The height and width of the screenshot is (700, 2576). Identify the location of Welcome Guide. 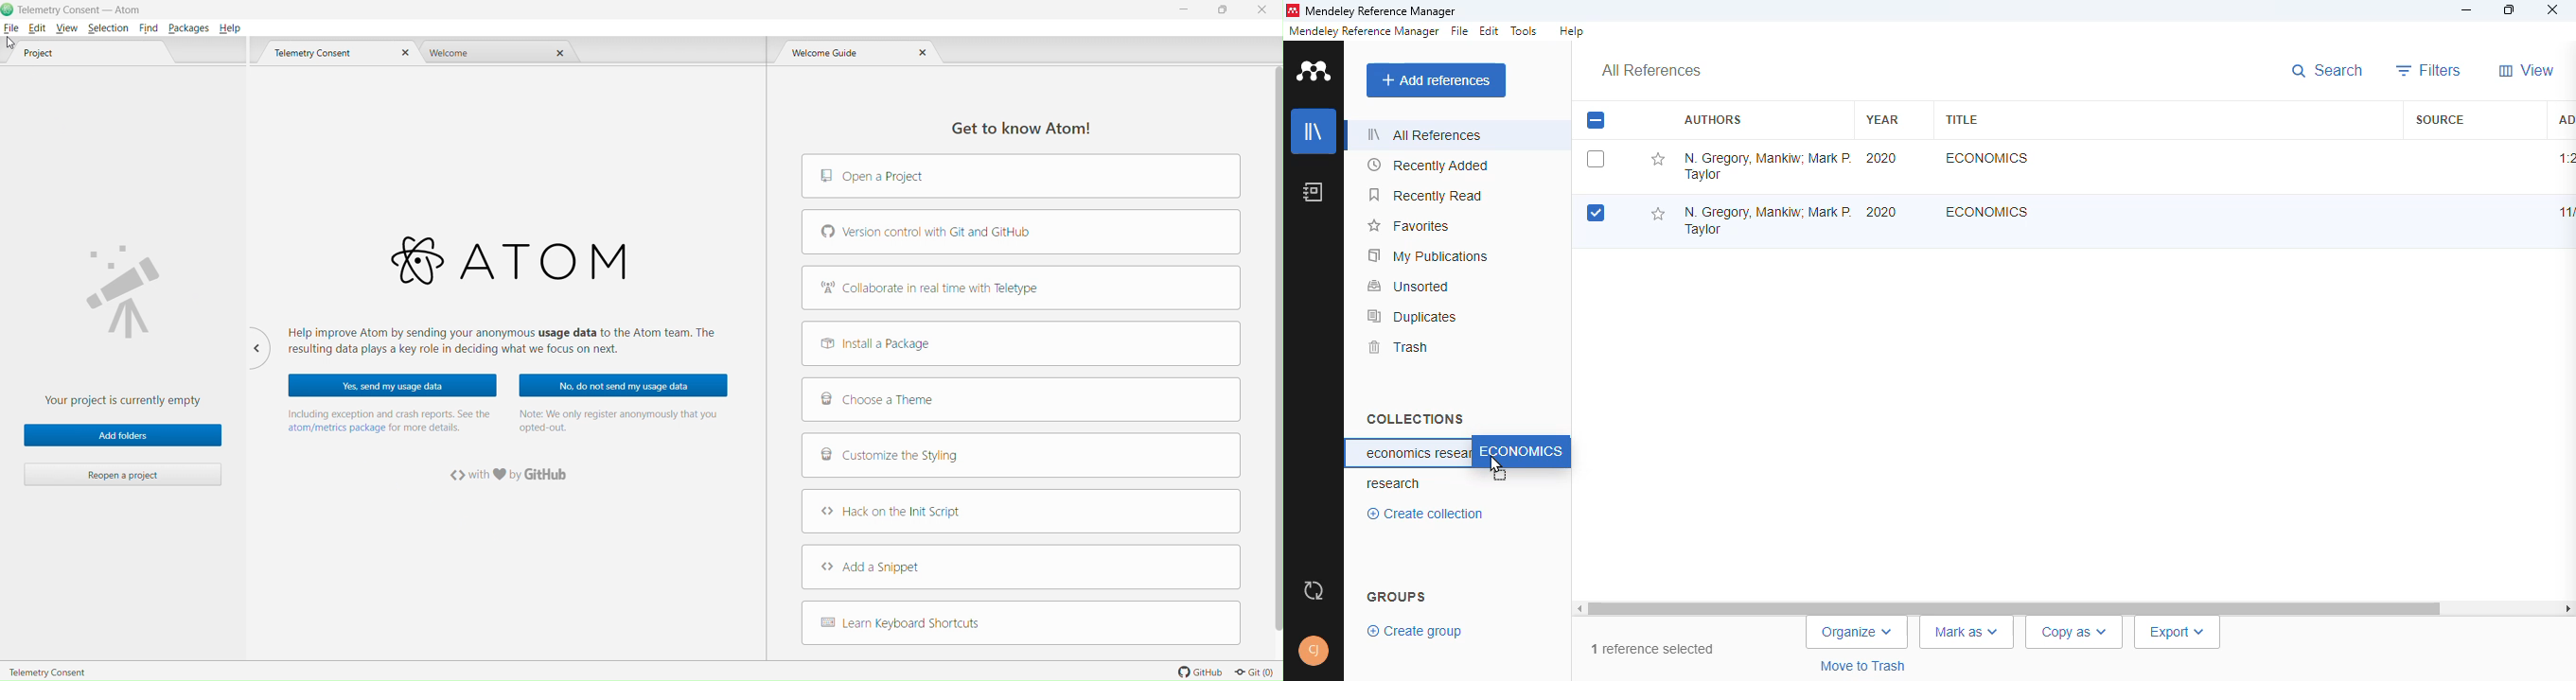
(833, 54).